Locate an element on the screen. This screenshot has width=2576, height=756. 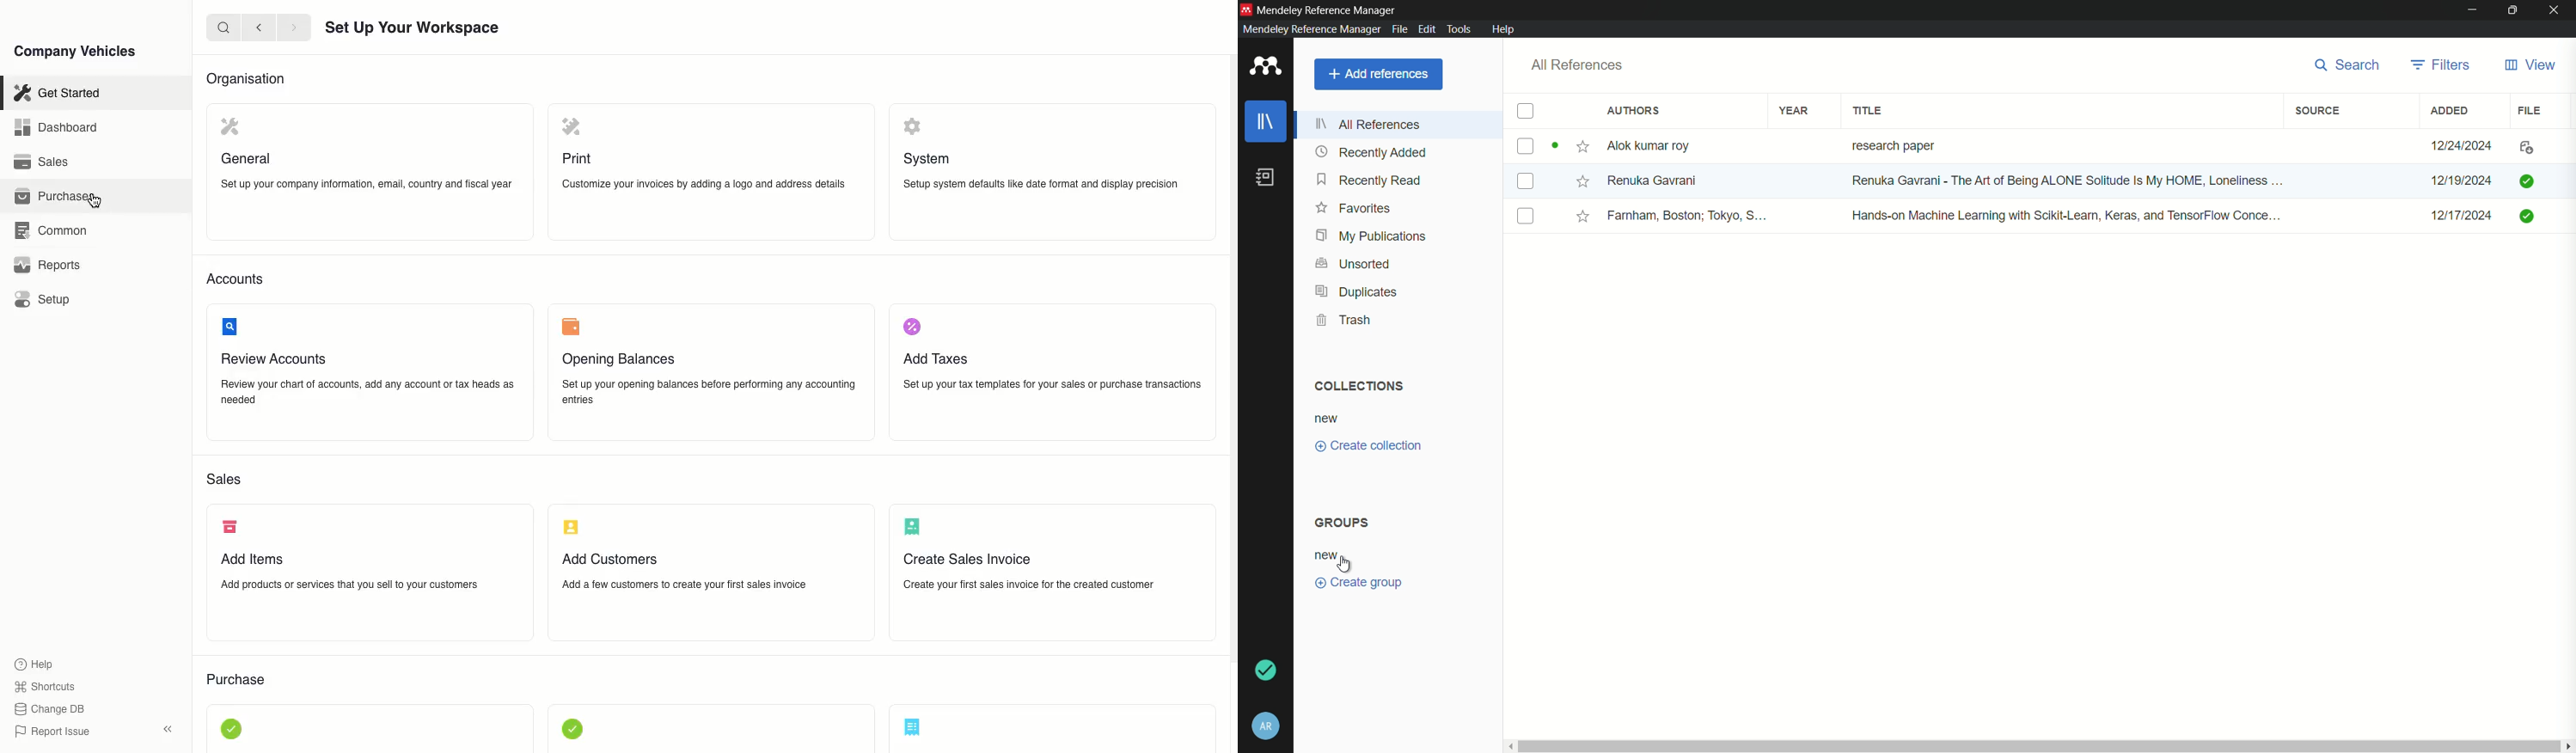
Add Taxes is located at coordinates (936, 358).